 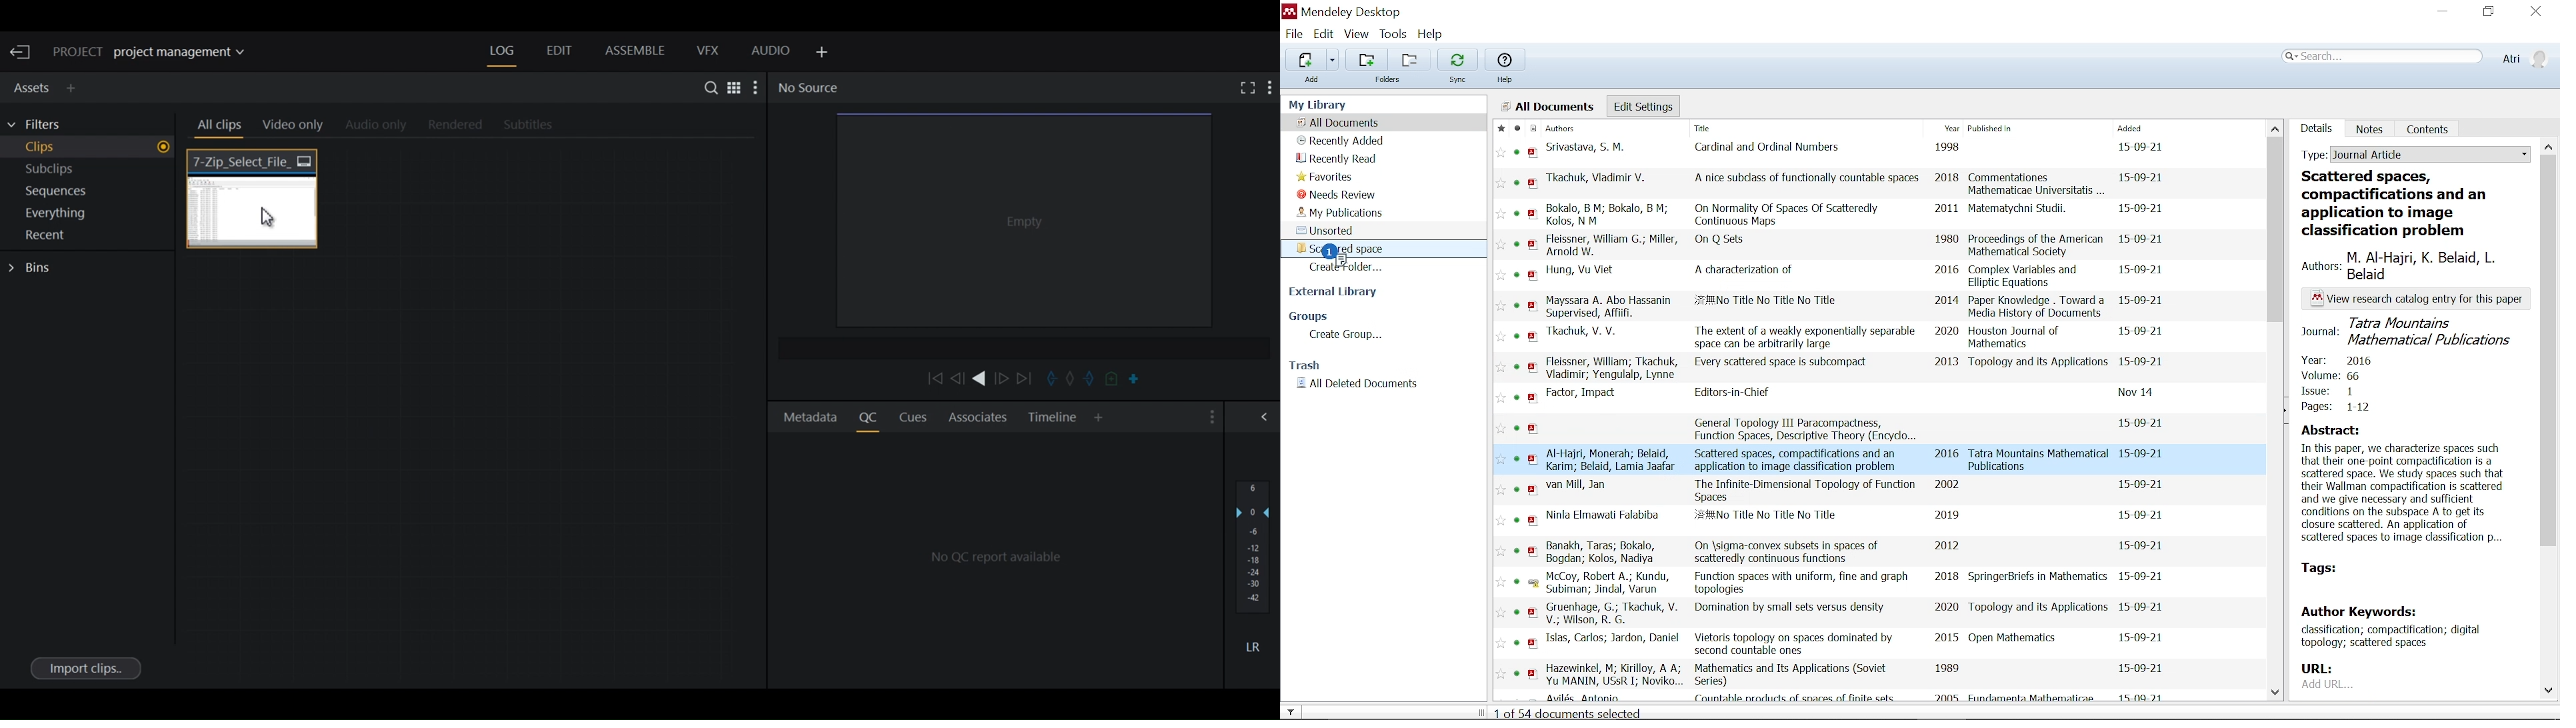 I want to click on Cursor, so click(x=270, y=219).